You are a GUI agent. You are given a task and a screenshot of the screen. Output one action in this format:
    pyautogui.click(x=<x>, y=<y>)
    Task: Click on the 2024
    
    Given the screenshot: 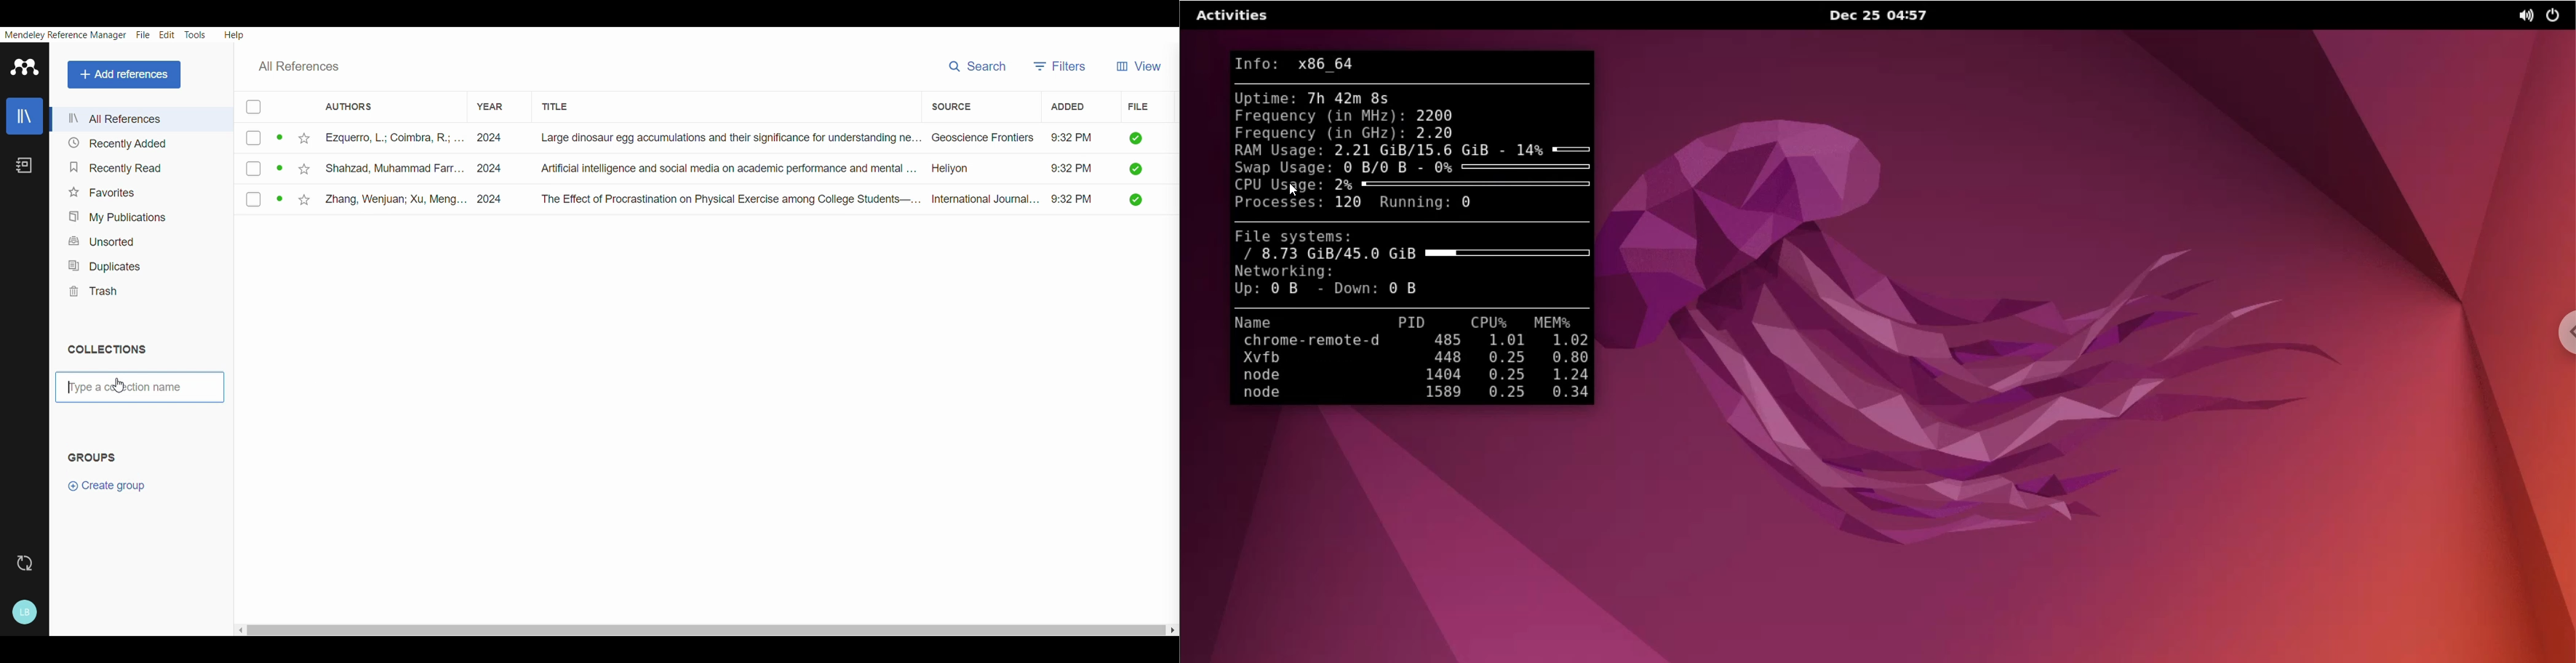 What is the action you would take?
    pyautogui.click(x=491, y=168)
    